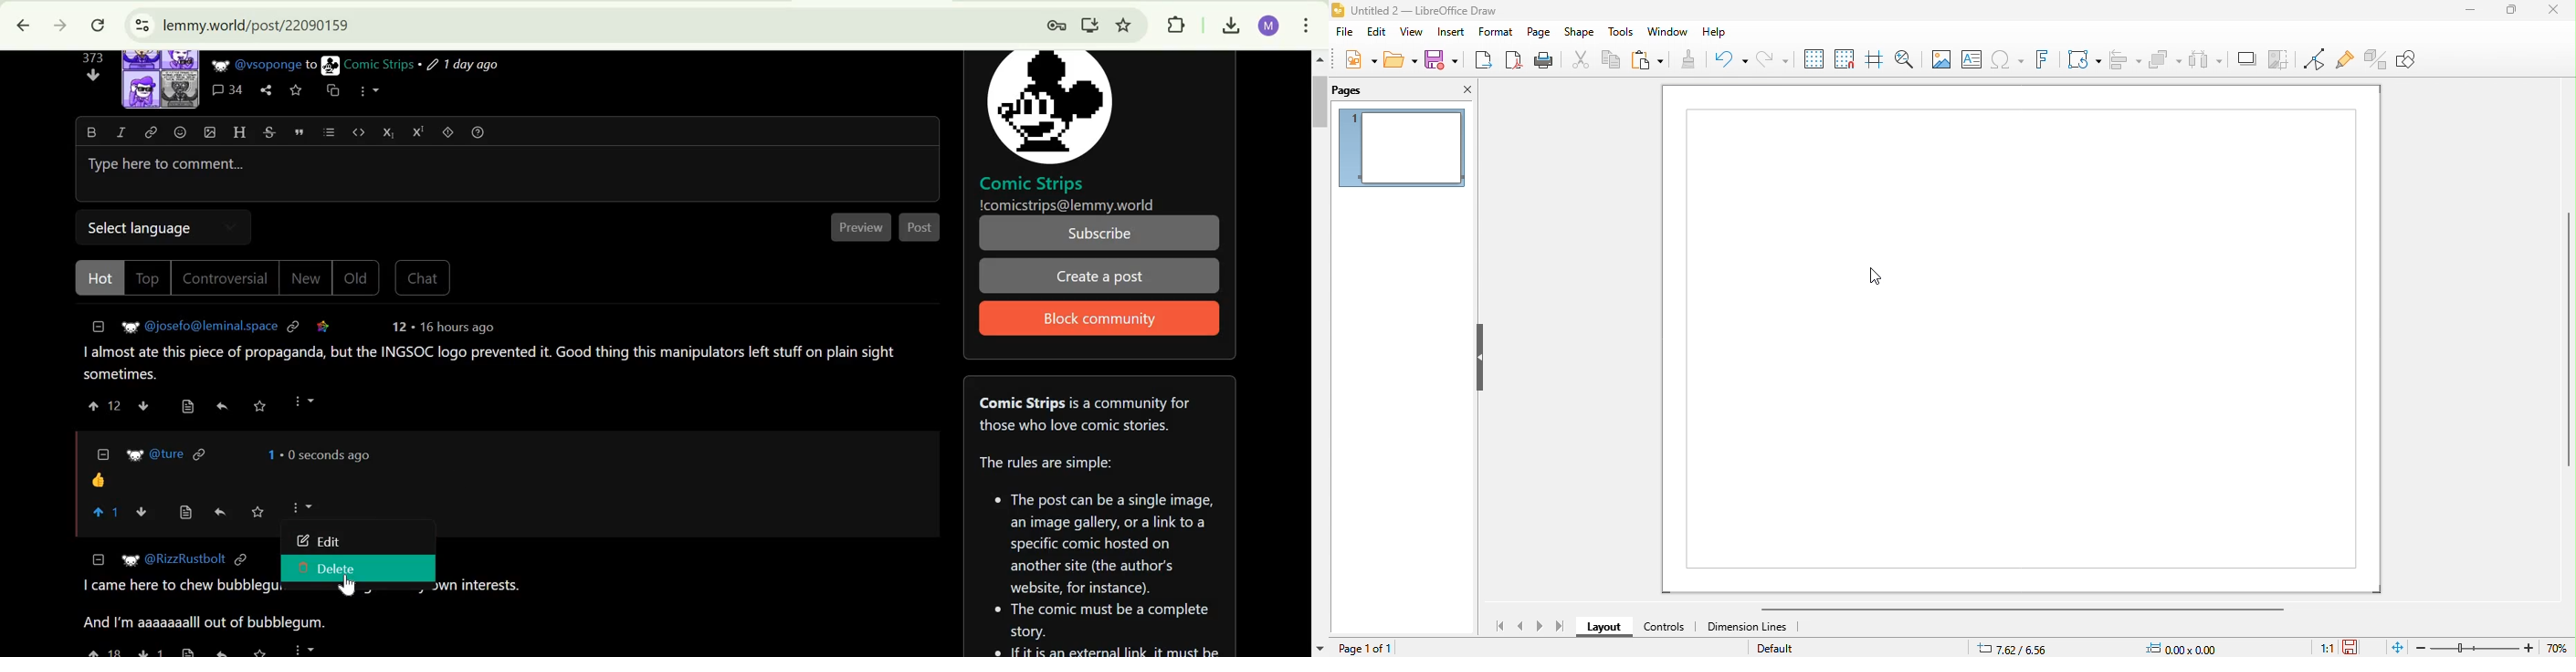 The height and width of the screenshot is (672, 2576). I want to click on snap to grid, so click(1844, 58).